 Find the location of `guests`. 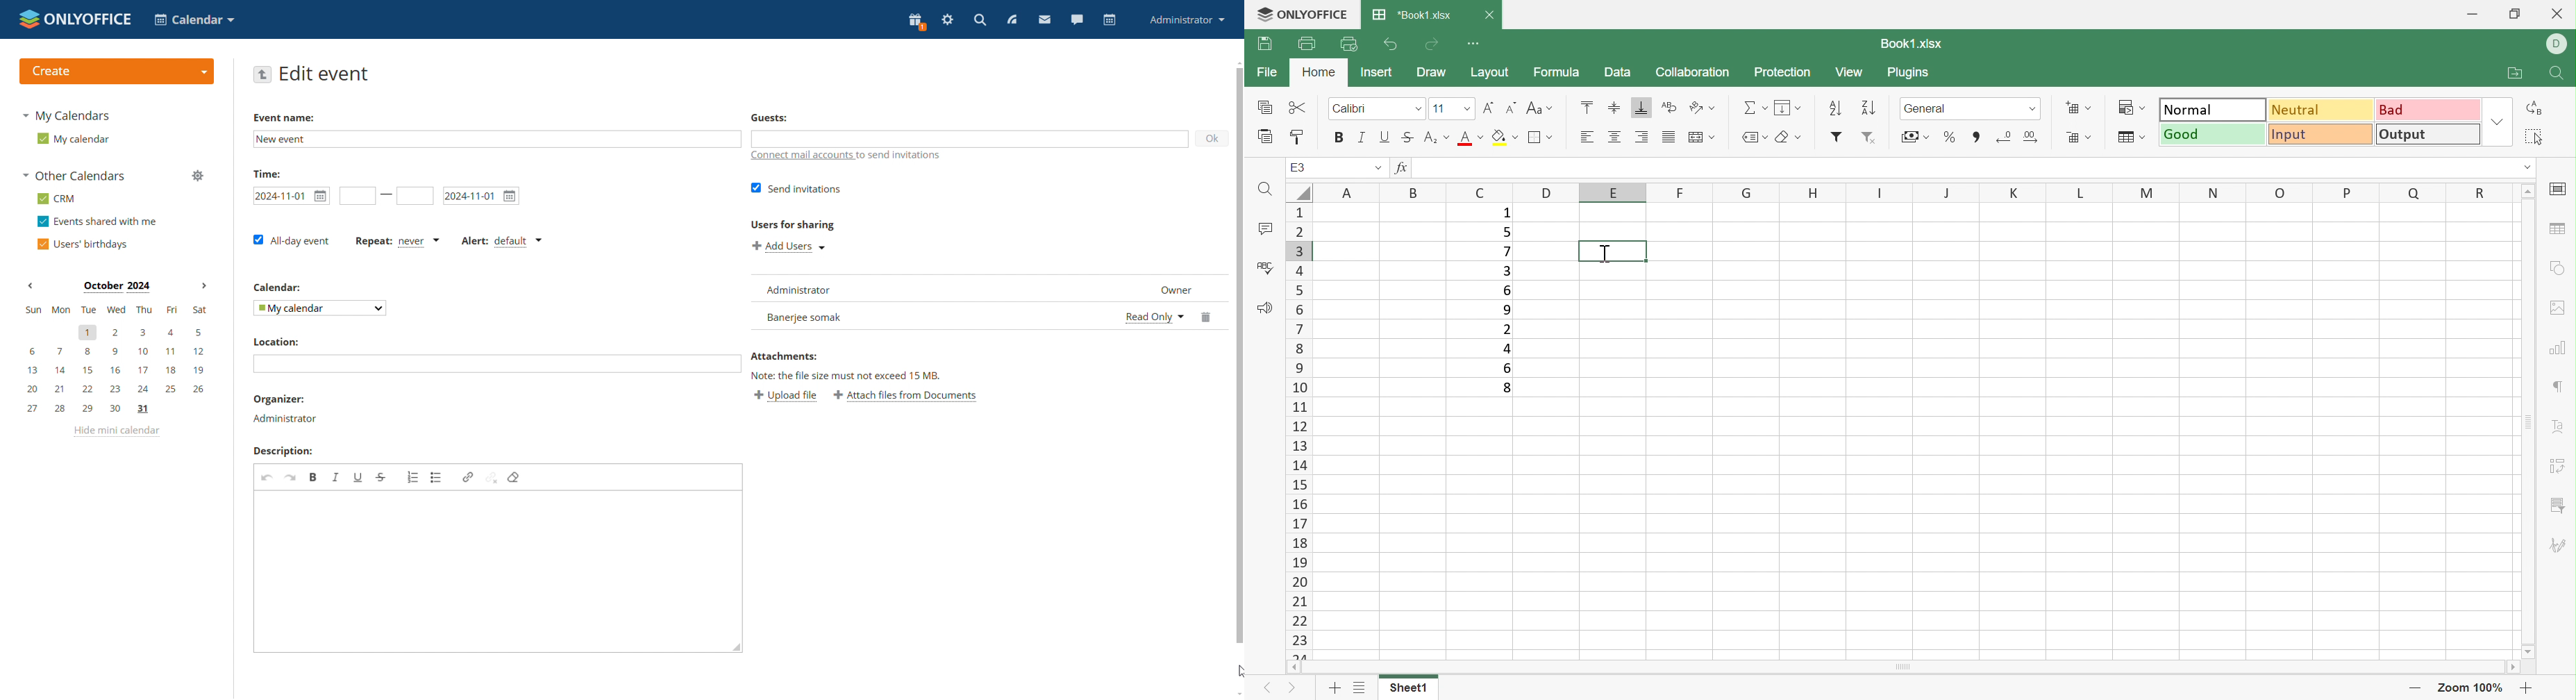

guests is located at coordinates (970, 140).